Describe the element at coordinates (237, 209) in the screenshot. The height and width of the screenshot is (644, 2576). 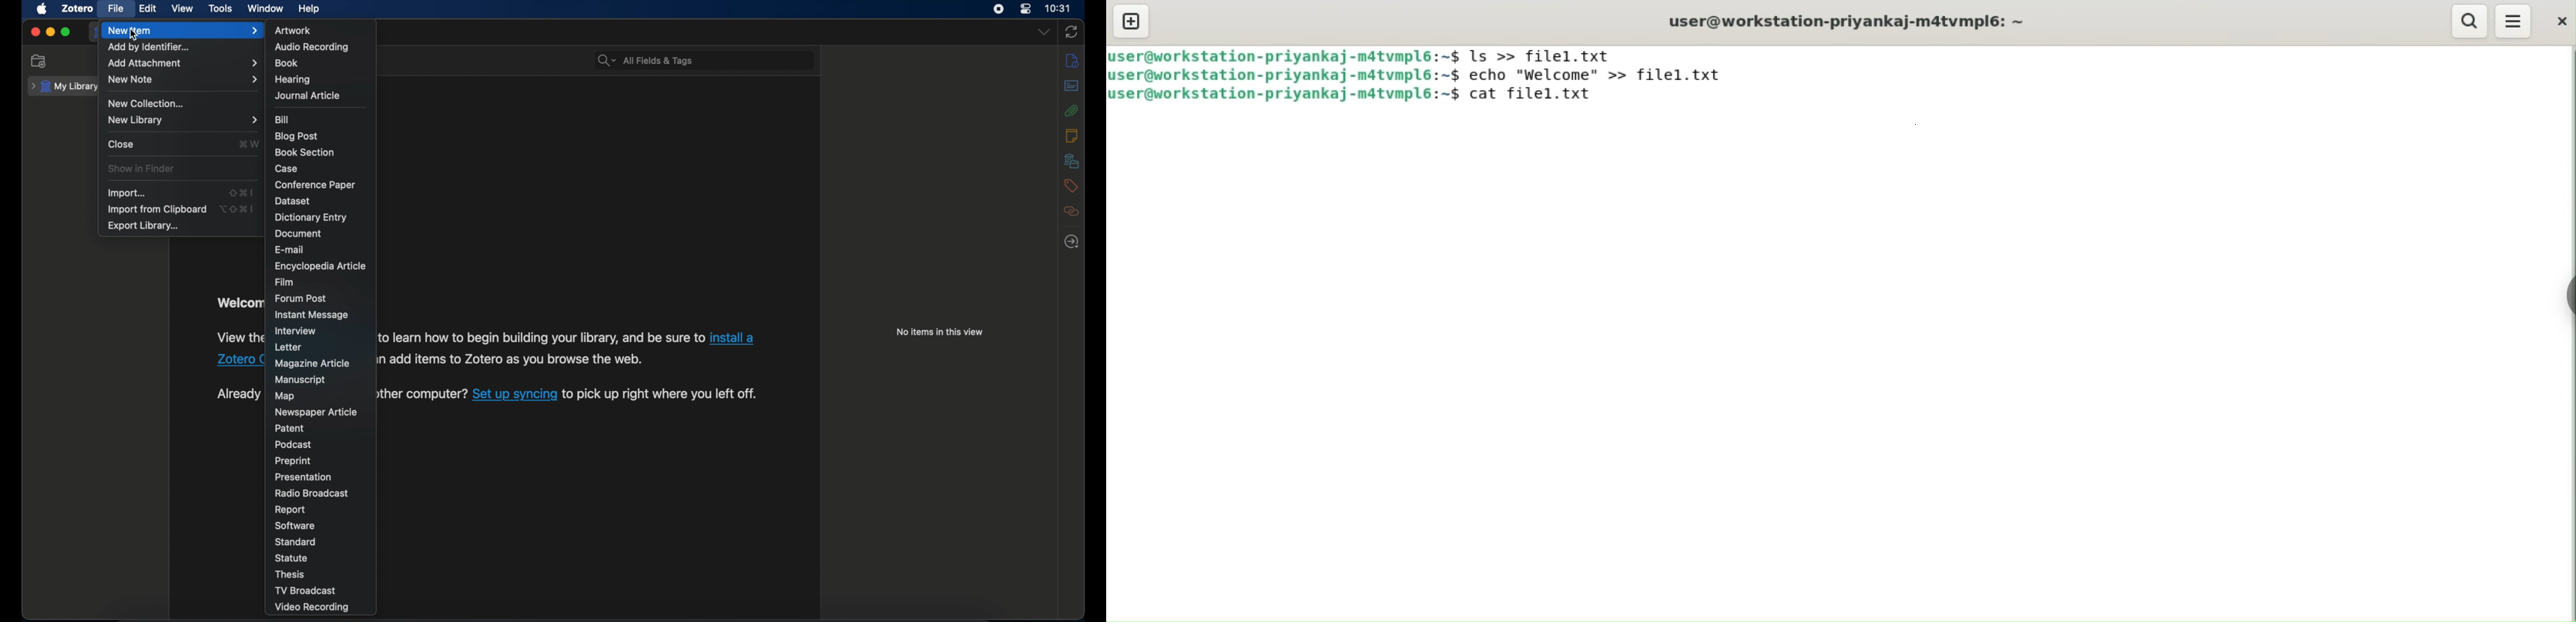
I see `shortcut` at that location.